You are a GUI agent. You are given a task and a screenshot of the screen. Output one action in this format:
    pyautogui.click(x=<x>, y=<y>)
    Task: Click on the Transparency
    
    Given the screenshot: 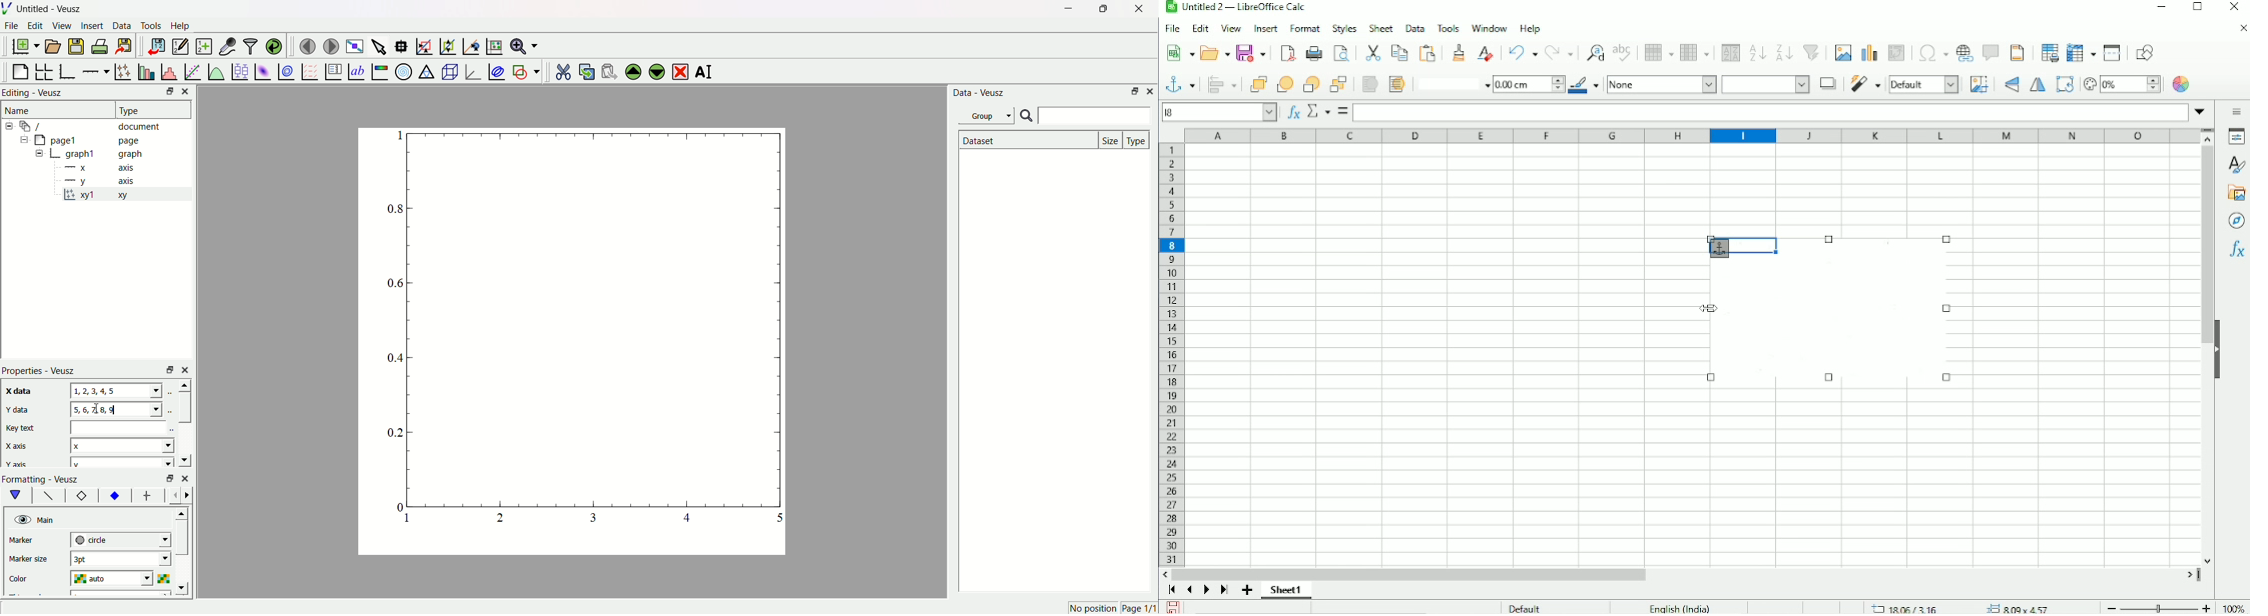 What is the action you would take?
    pyautogui.click(x=2121, y=84)
    